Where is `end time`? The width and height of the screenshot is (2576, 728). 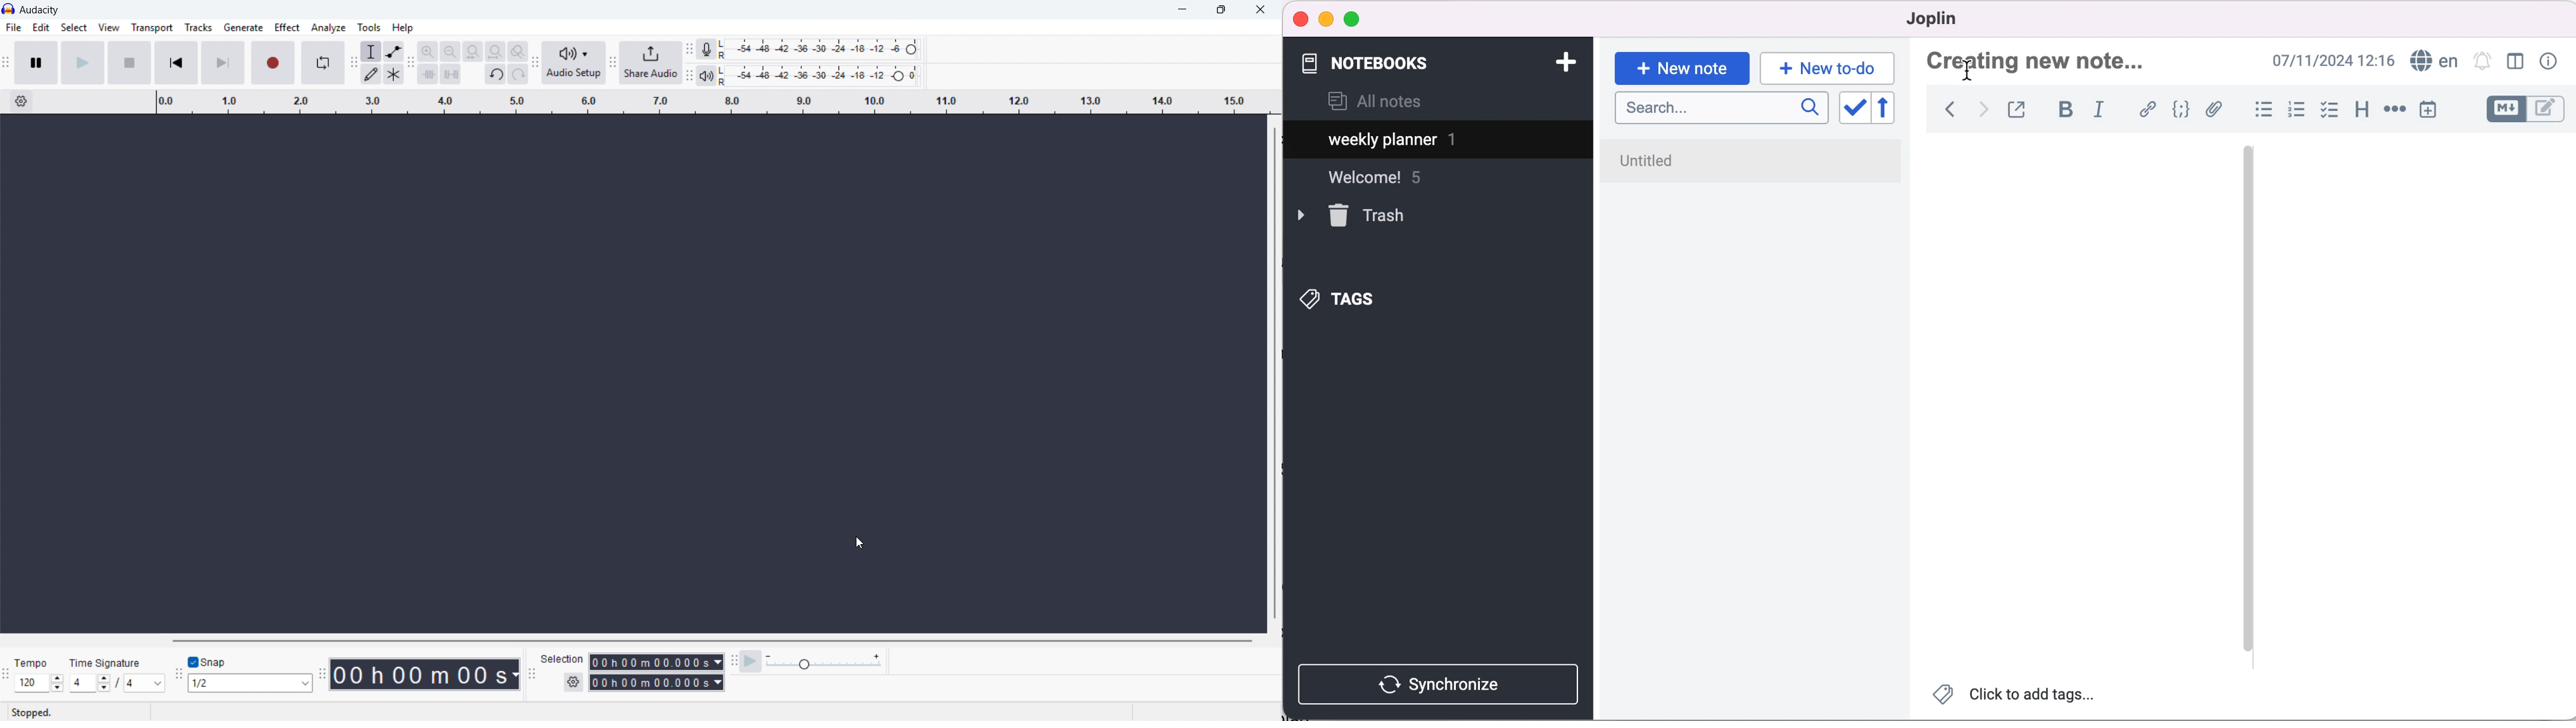
end time is located at coordinates (657, 683).